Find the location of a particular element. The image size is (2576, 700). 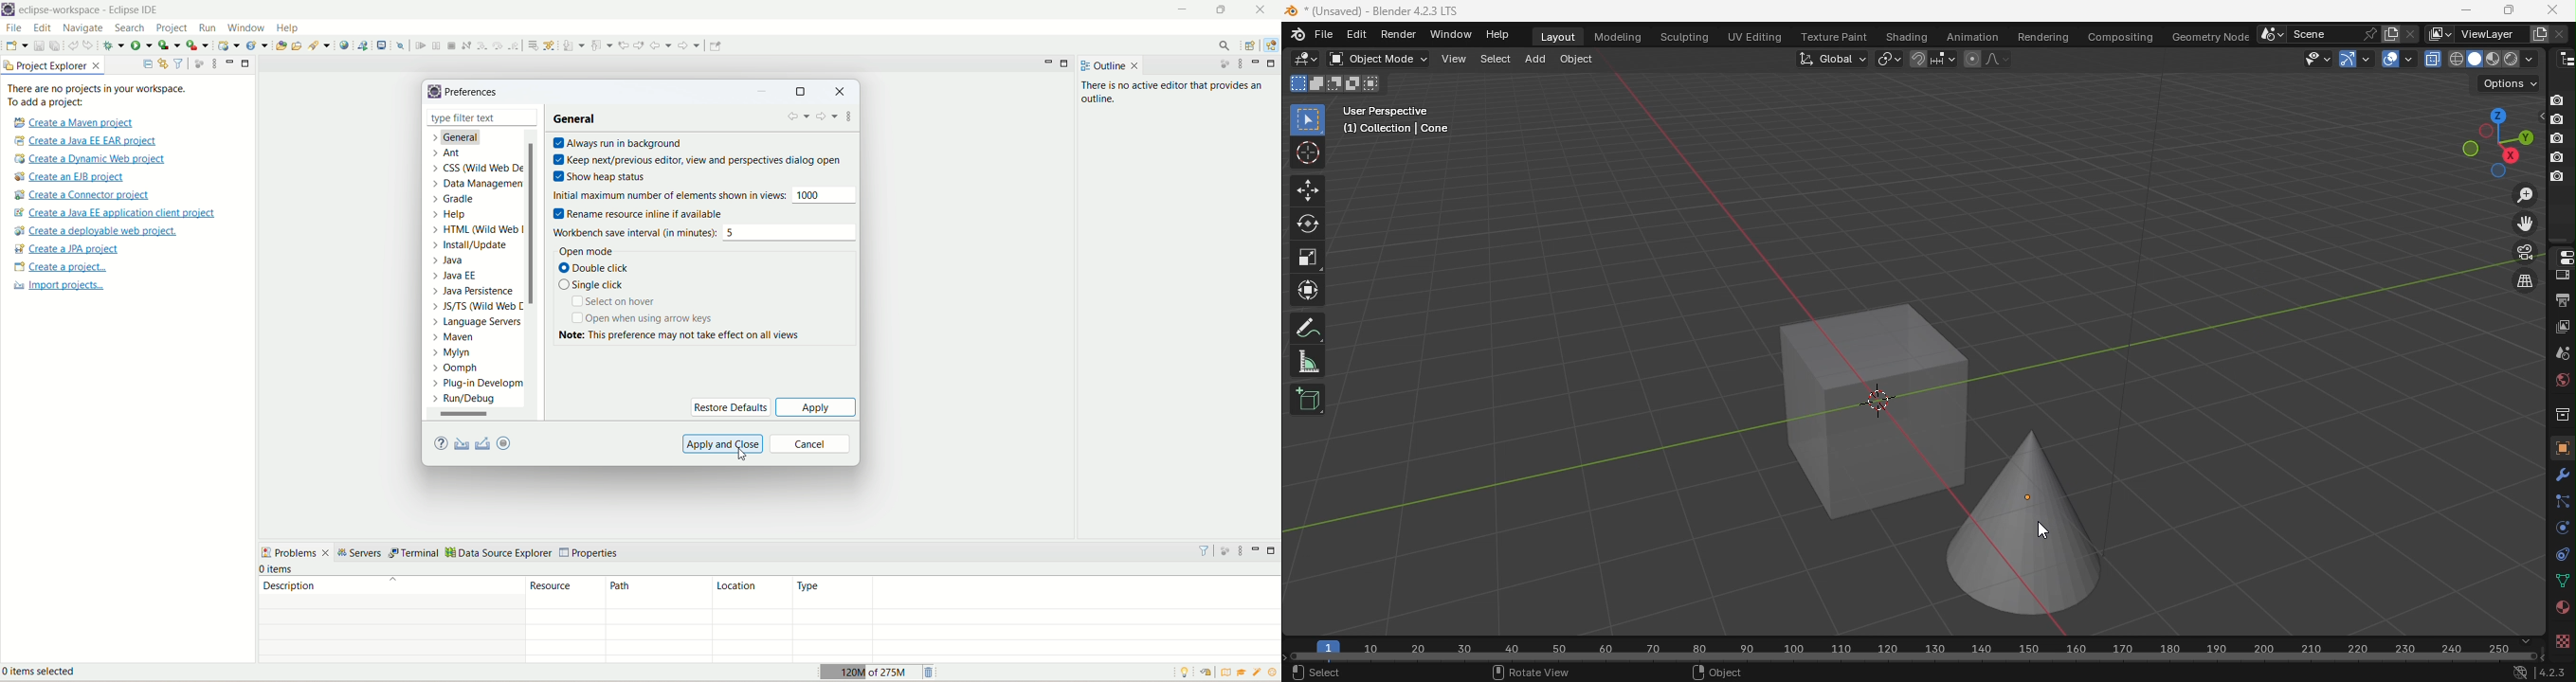

close is located at coordinates (1261, 9).